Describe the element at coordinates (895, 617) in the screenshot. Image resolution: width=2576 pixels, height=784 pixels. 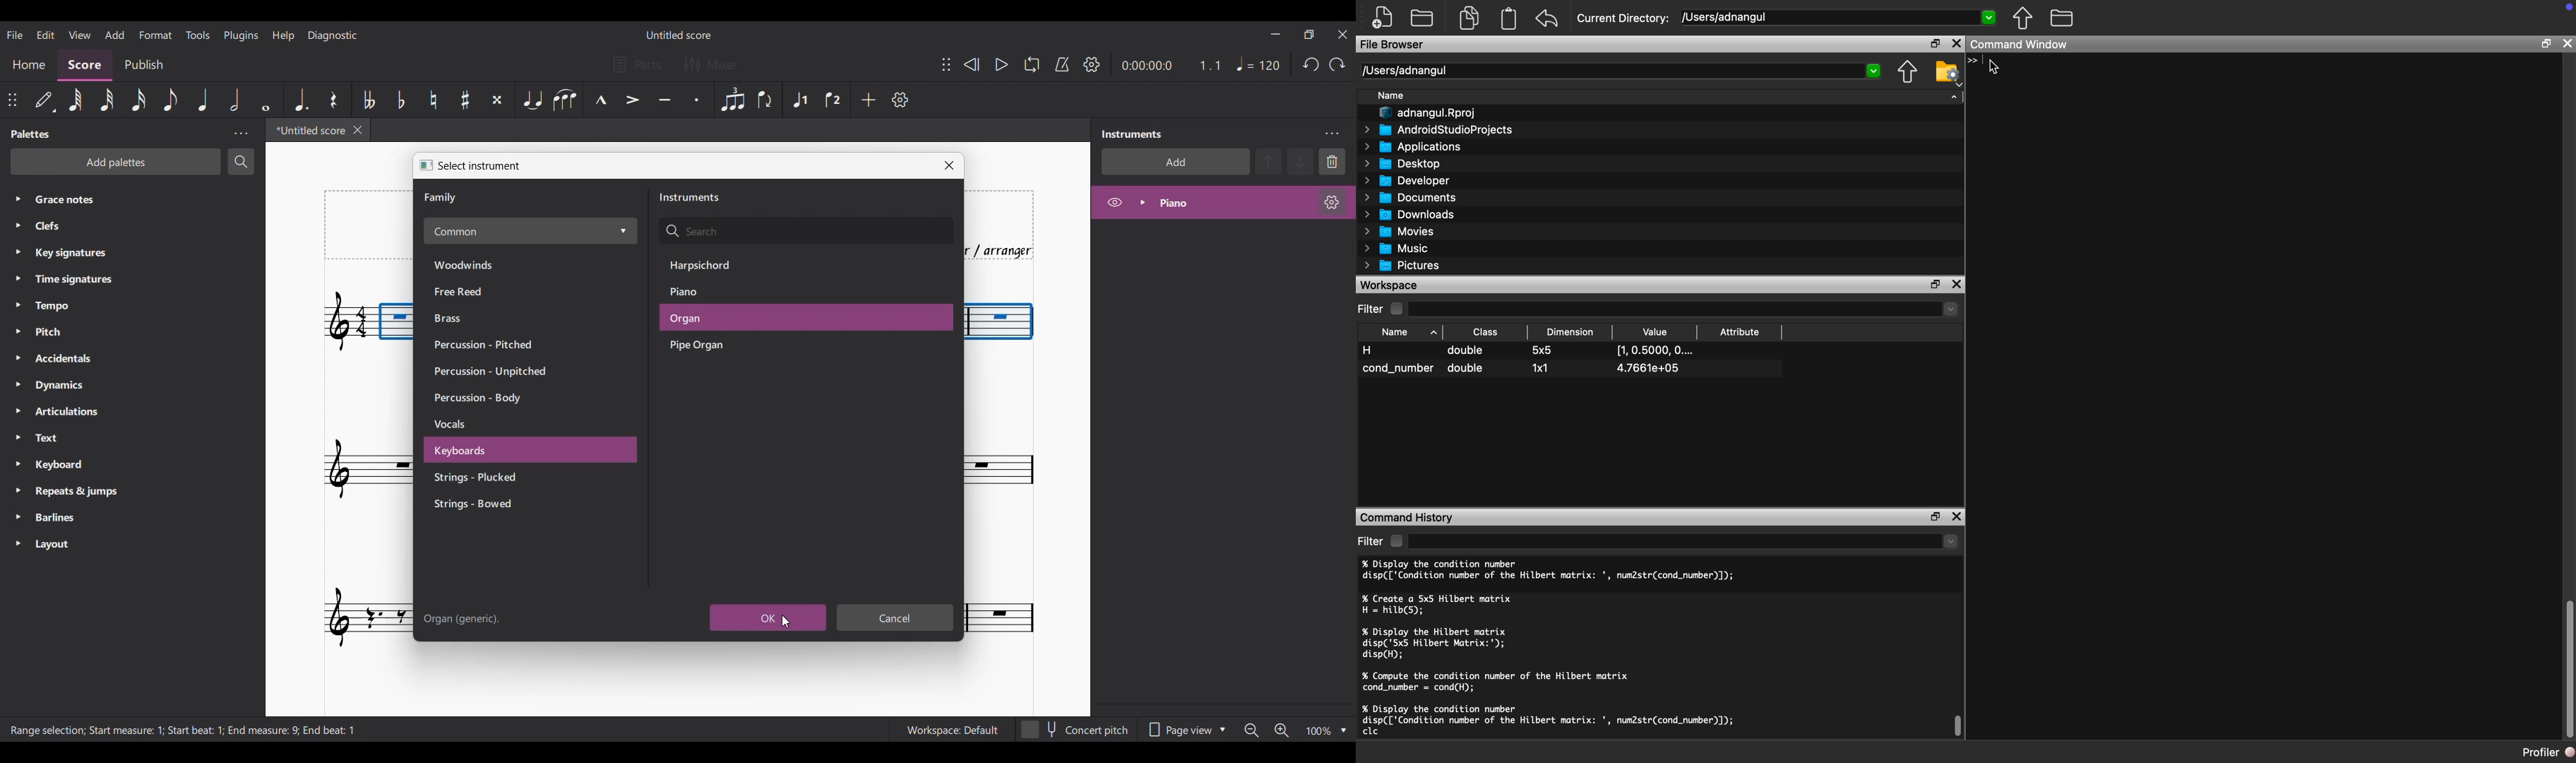
I see `Cancel saving` at that location.